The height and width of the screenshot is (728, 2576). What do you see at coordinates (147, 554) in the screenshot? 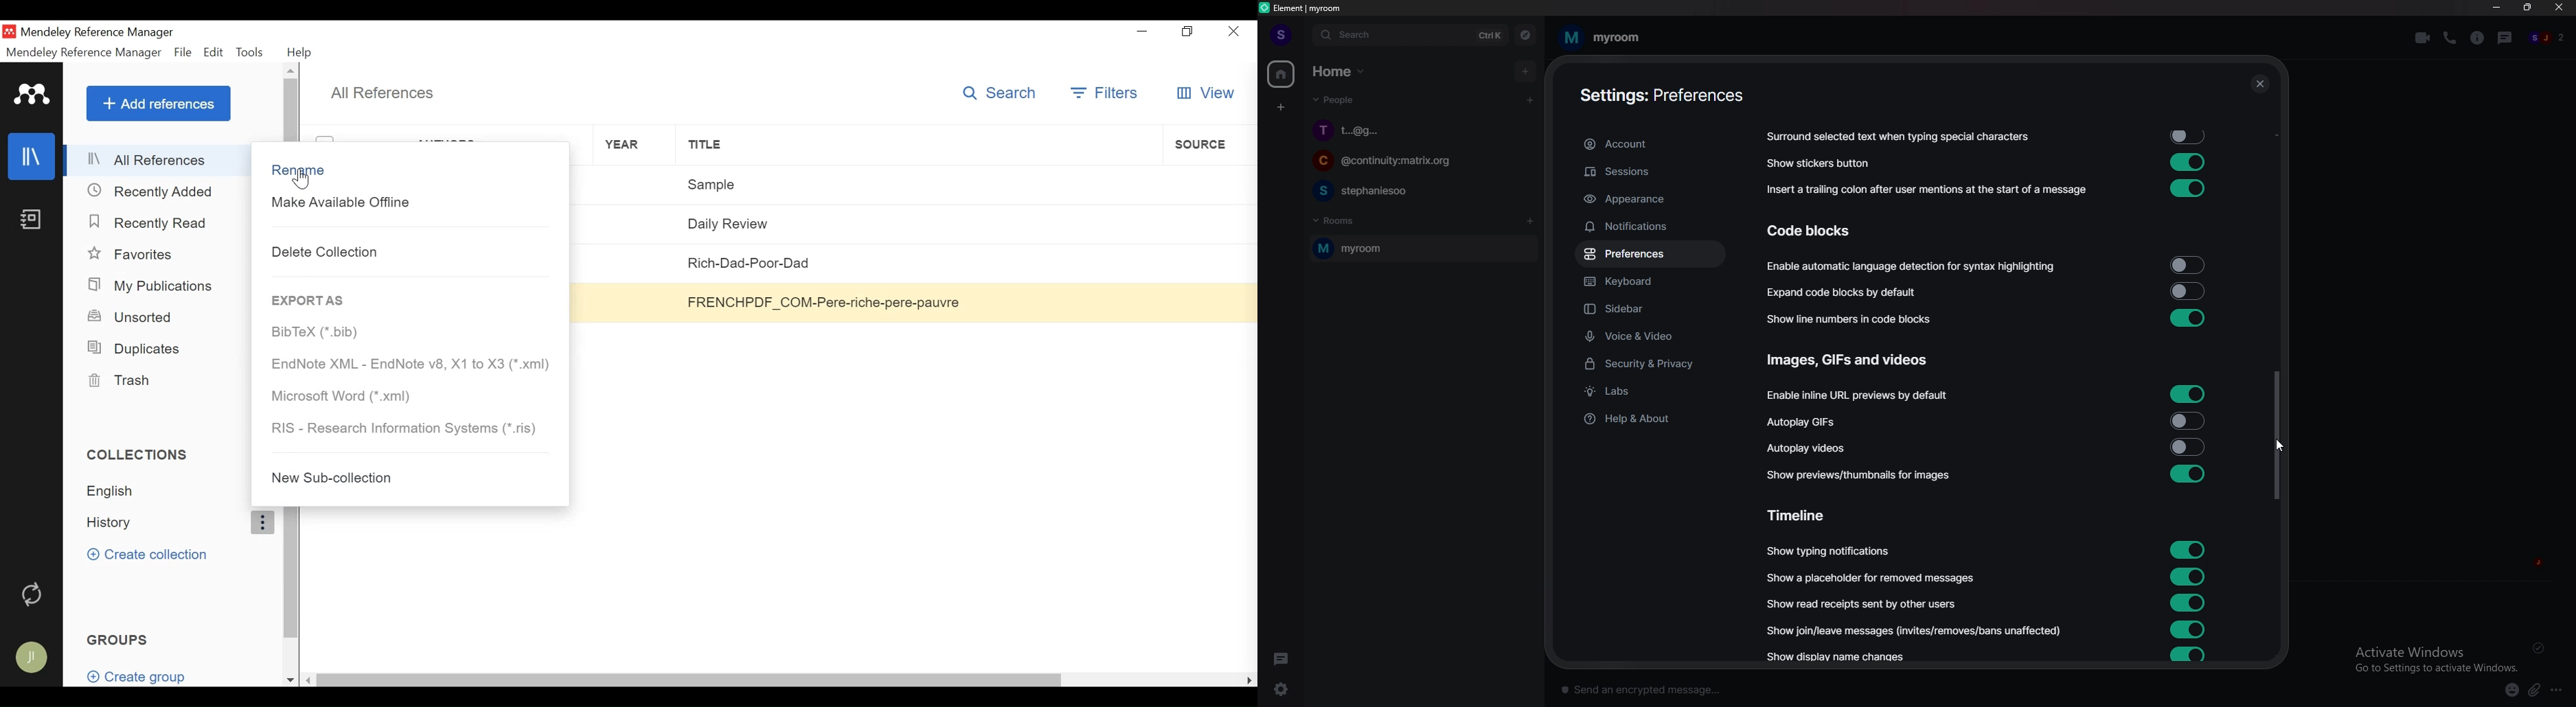
I see `Create Collecion` at bounding box center [147, 554].